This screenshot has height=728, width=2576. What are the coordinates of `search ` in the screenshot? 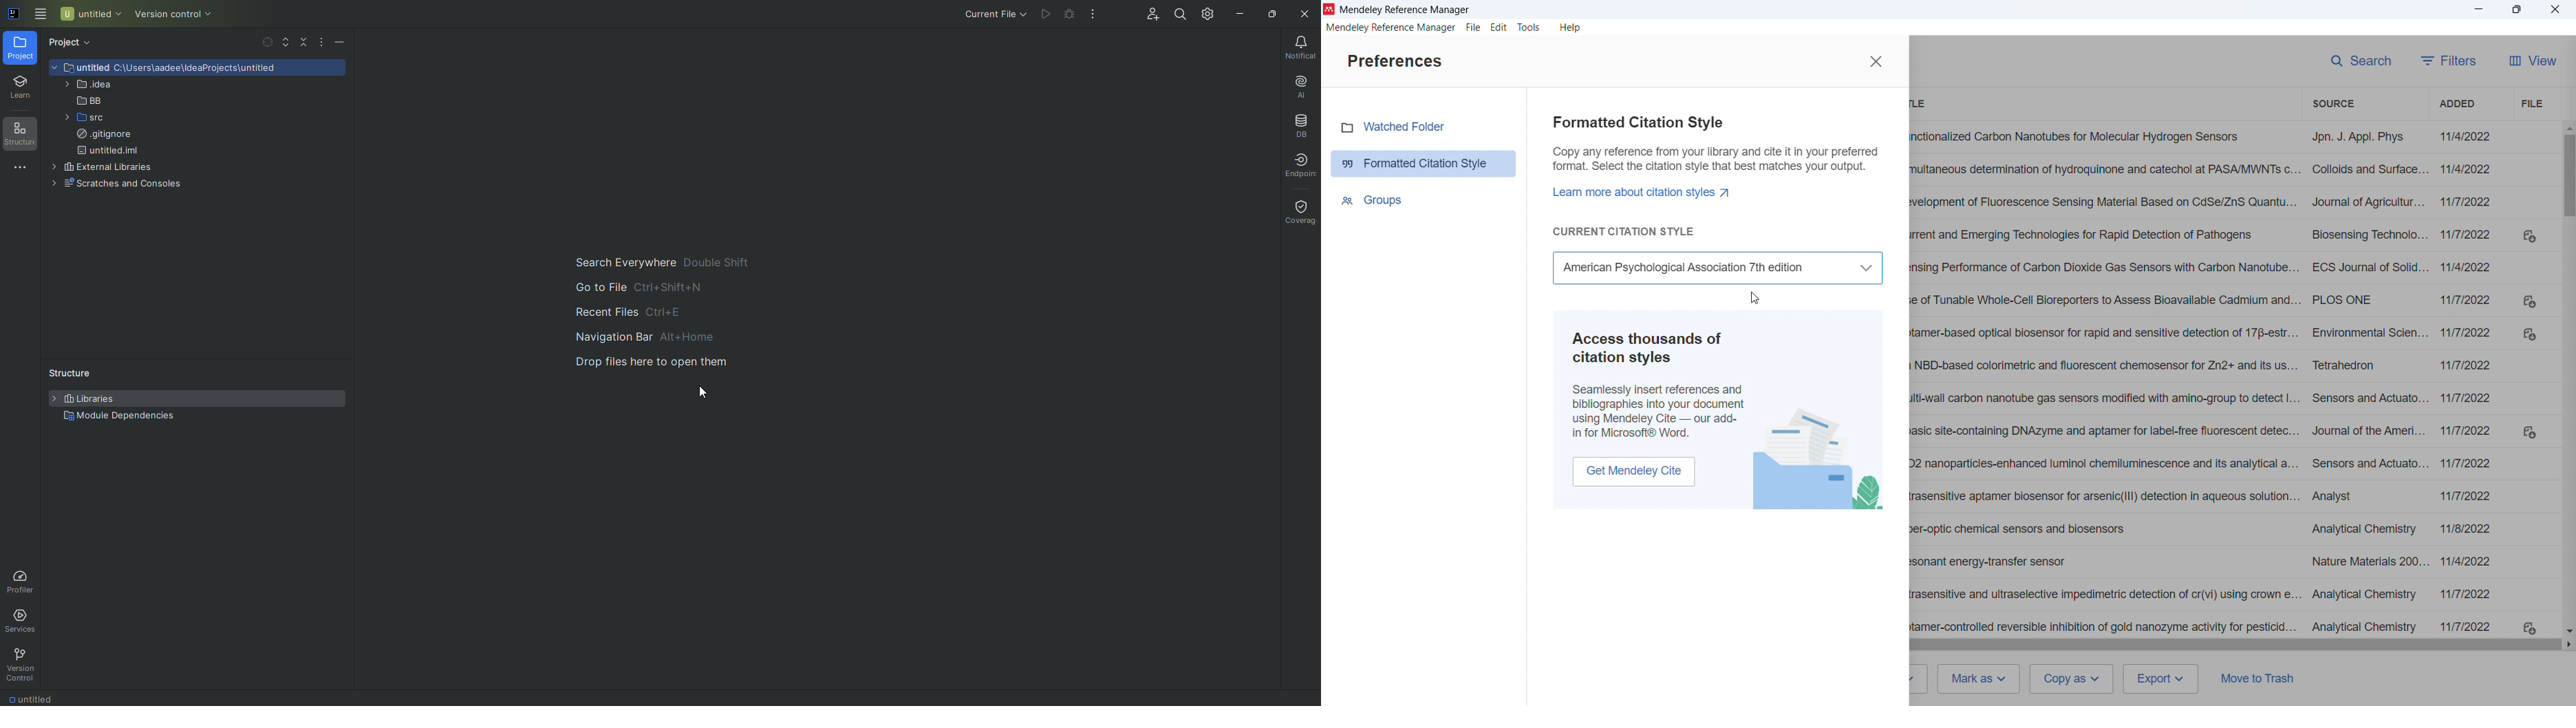 It's located at (2359, 61).